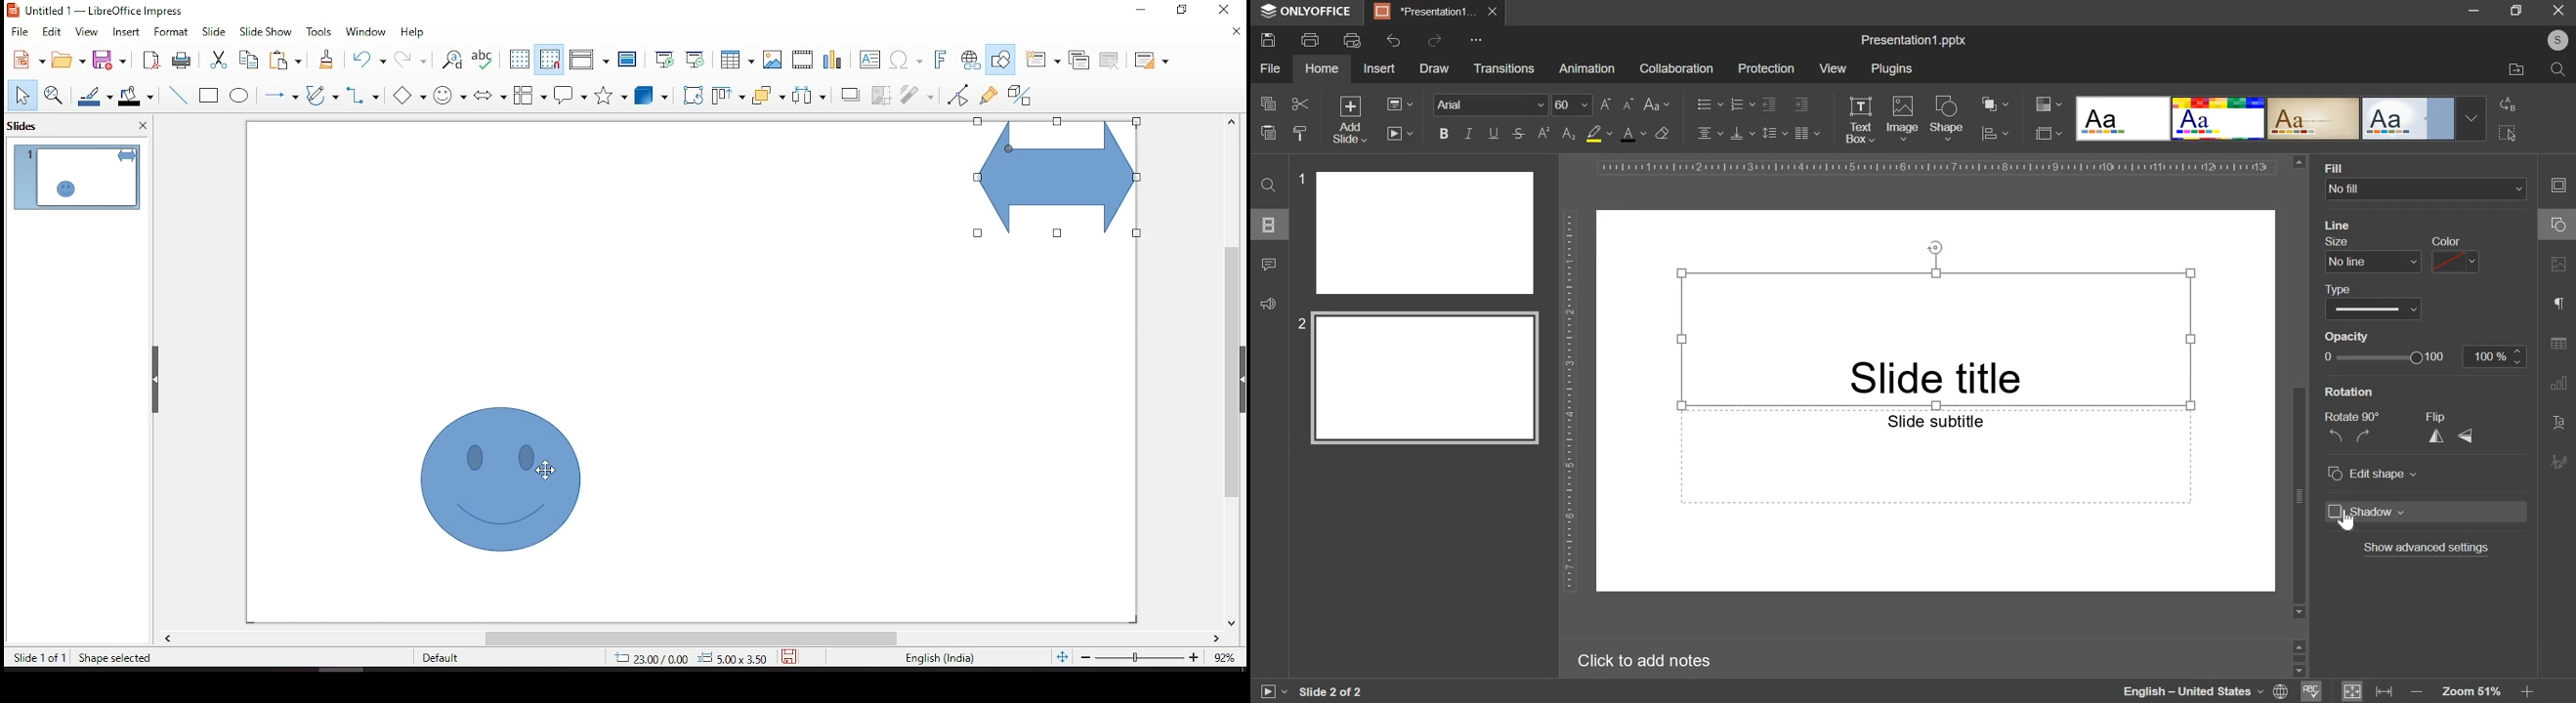  I want to click on italics, so click(1467, 132).